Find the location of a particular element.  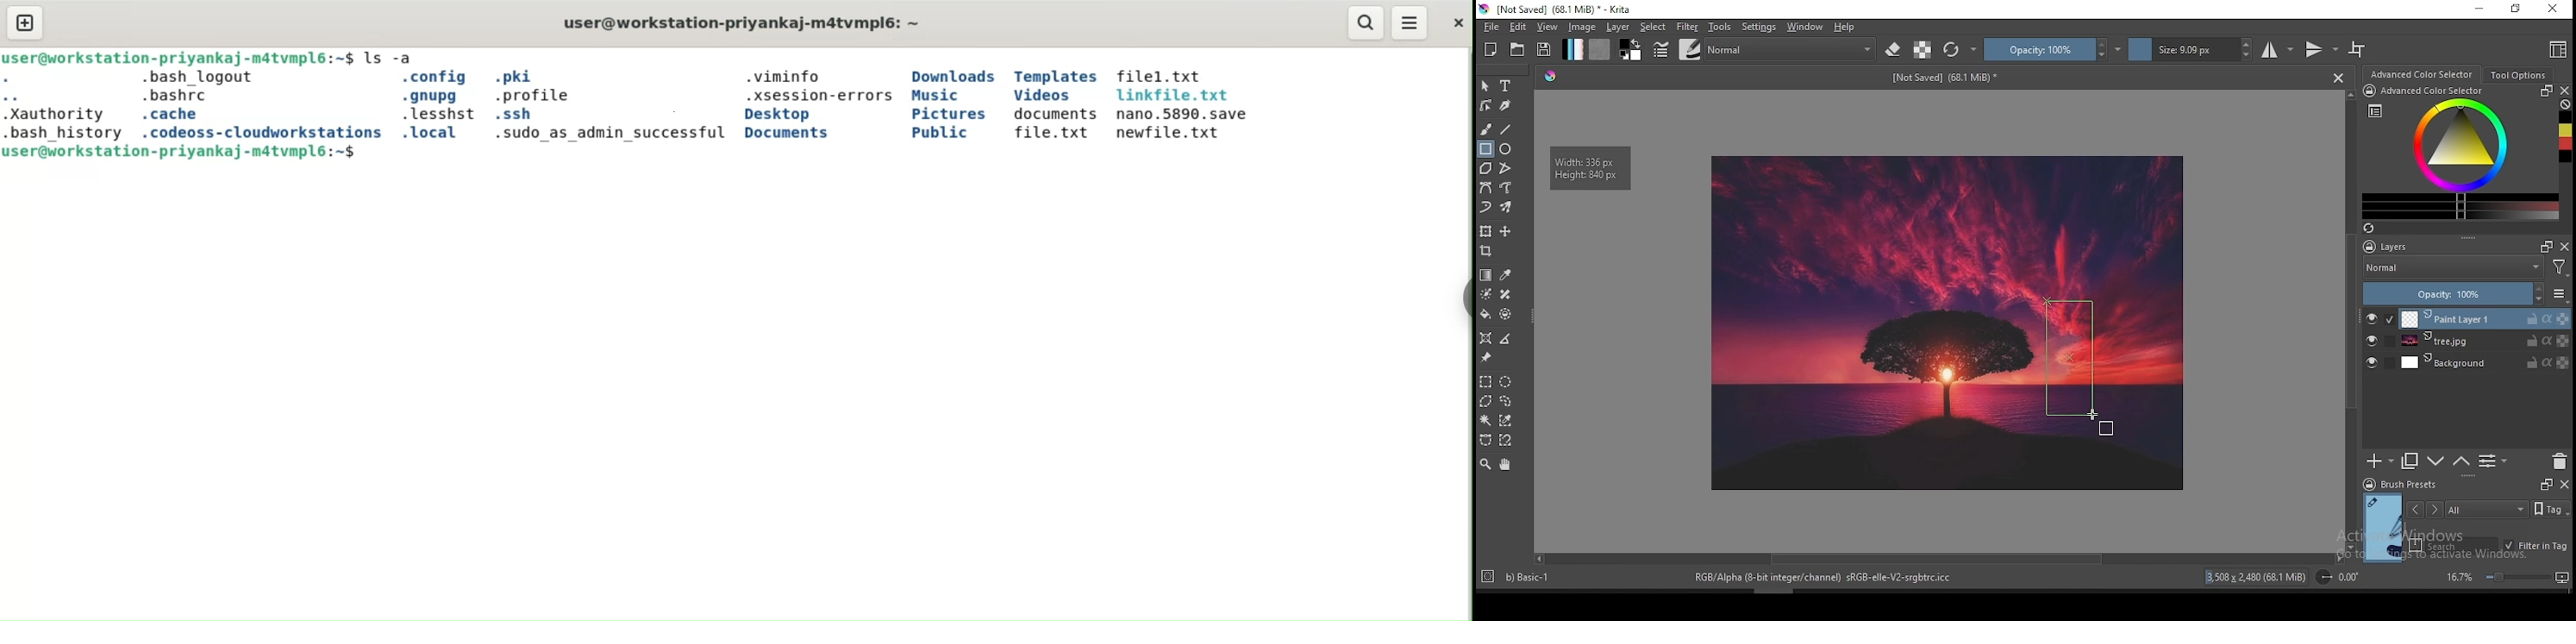

text tool is located at coordinates (1506, 85).